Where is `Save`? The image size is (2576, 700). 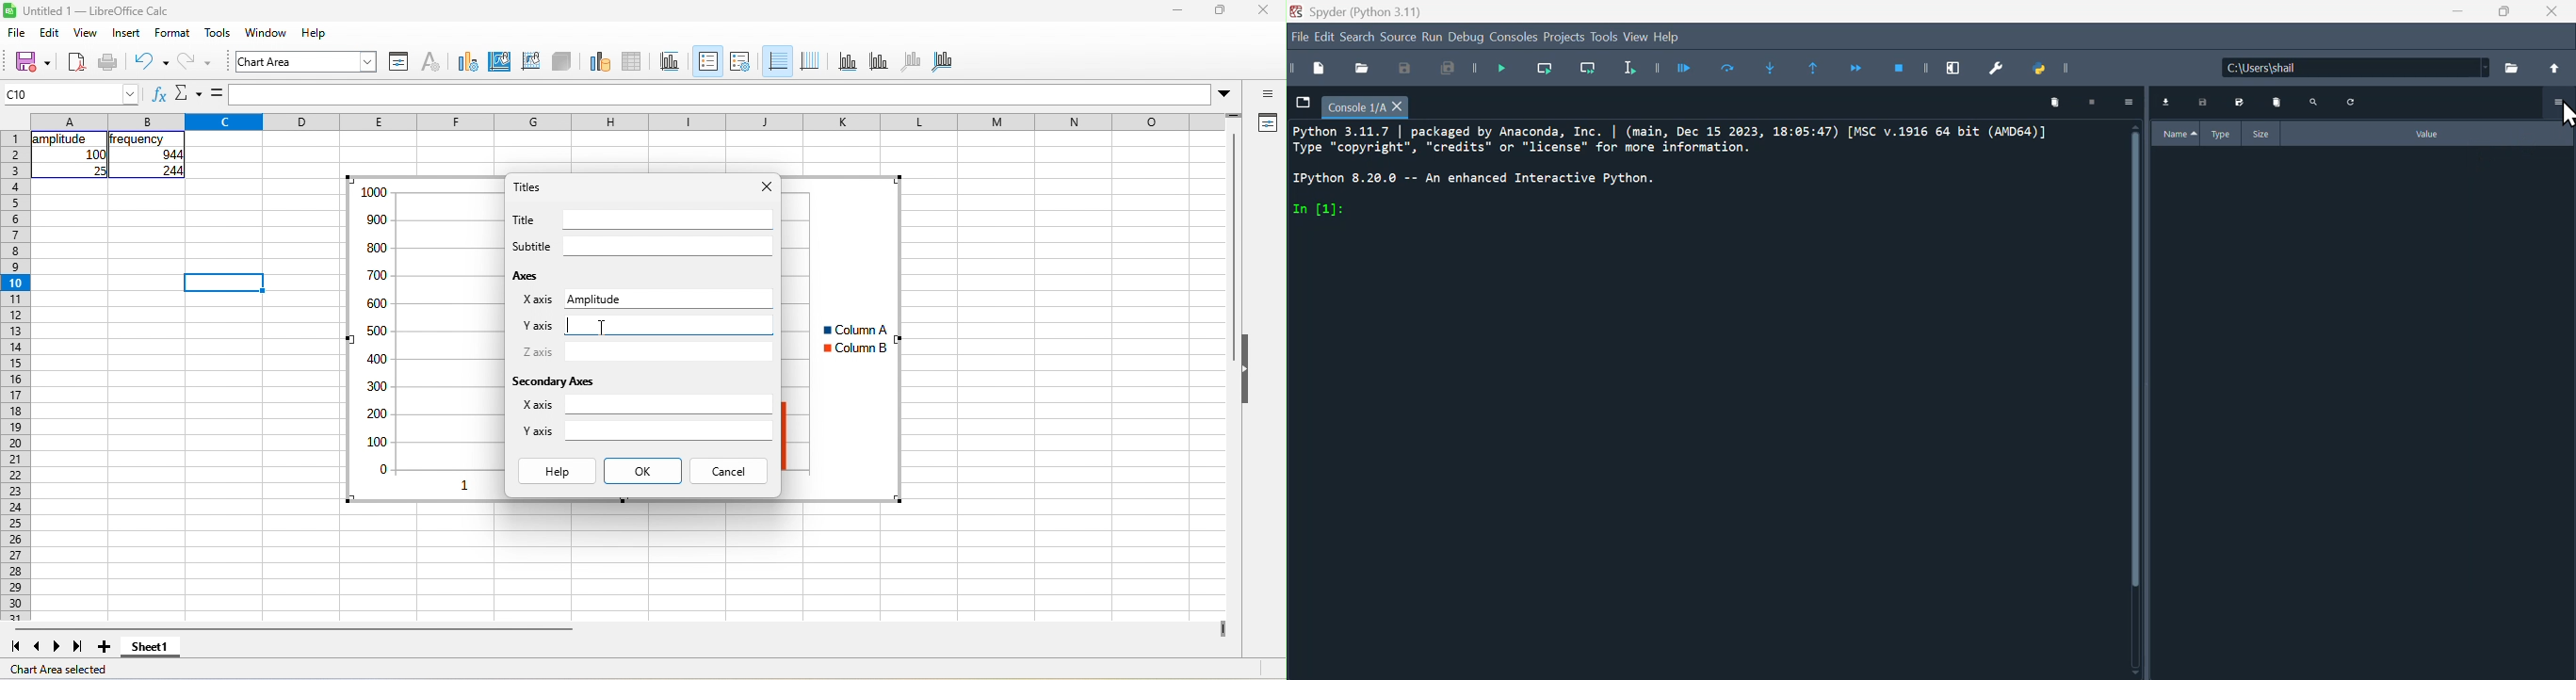 Save is located at coordinates (2200, 103).